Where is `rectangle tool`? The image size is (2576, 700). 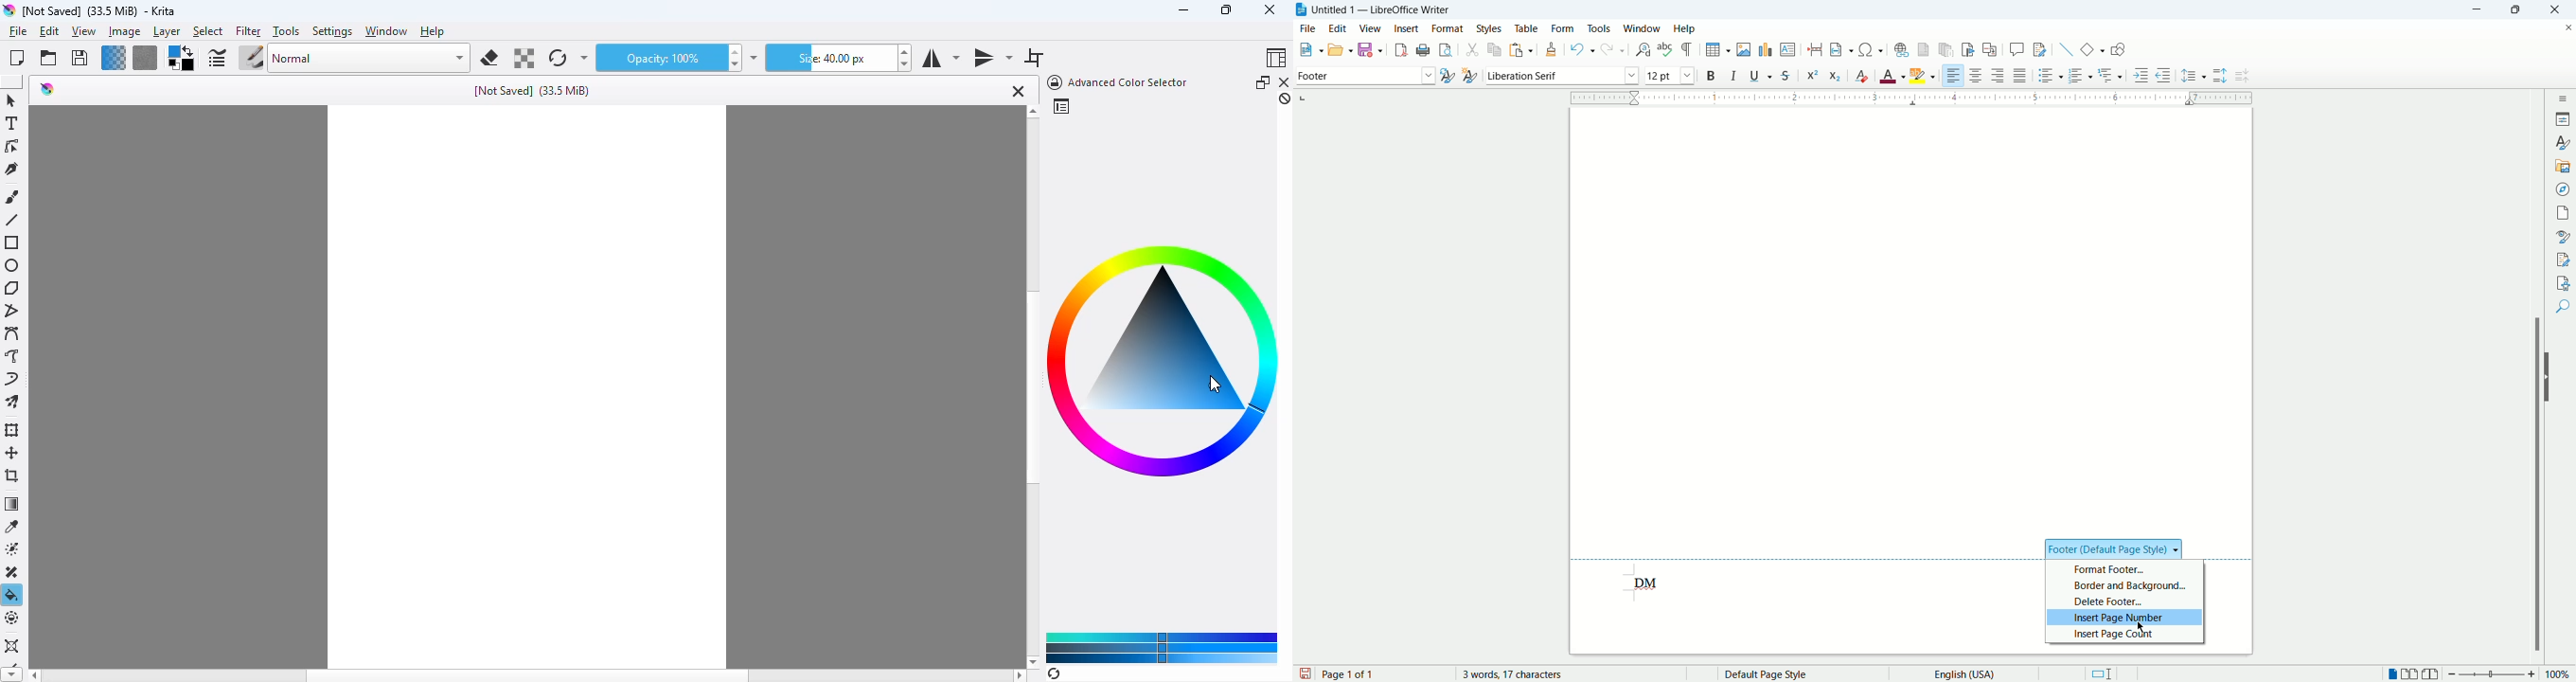
rectangle tool is located at coordinates (13, 242).